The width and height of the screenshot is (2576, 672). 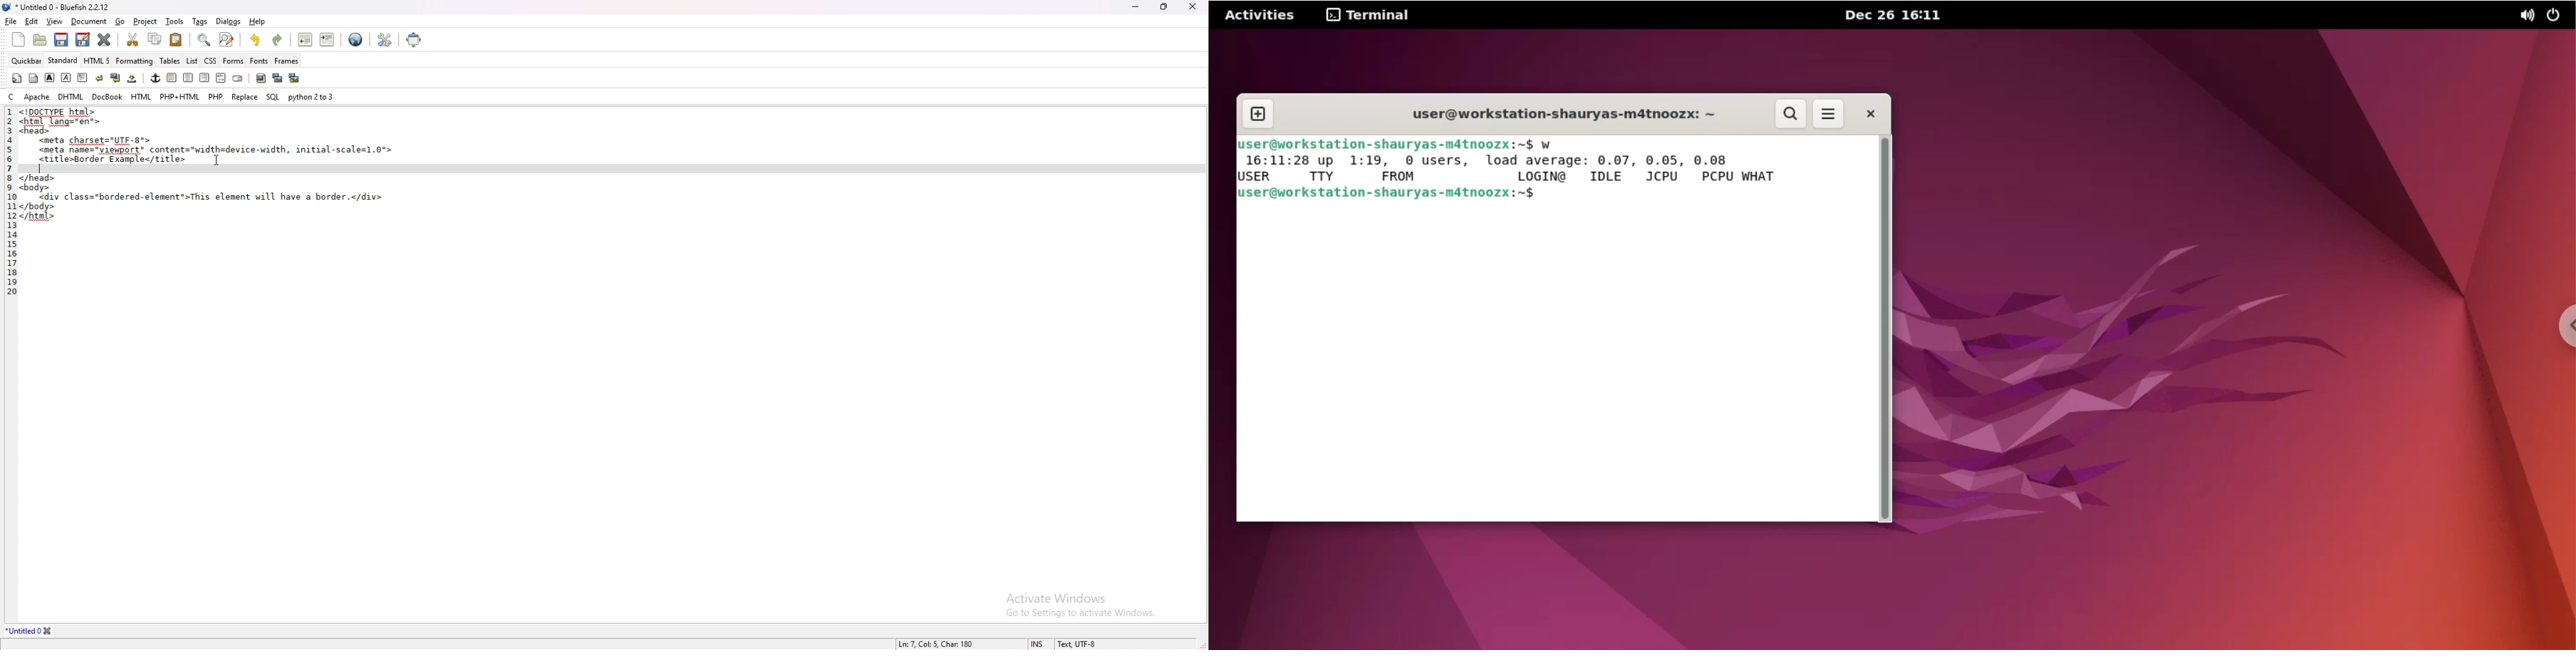 What do you see at coordinates (1391, 192) in the screenshot?
I see `shell prompt: user@workstation-shauryas-m4tnoozx:~$` at bounding box center [1391, 192].